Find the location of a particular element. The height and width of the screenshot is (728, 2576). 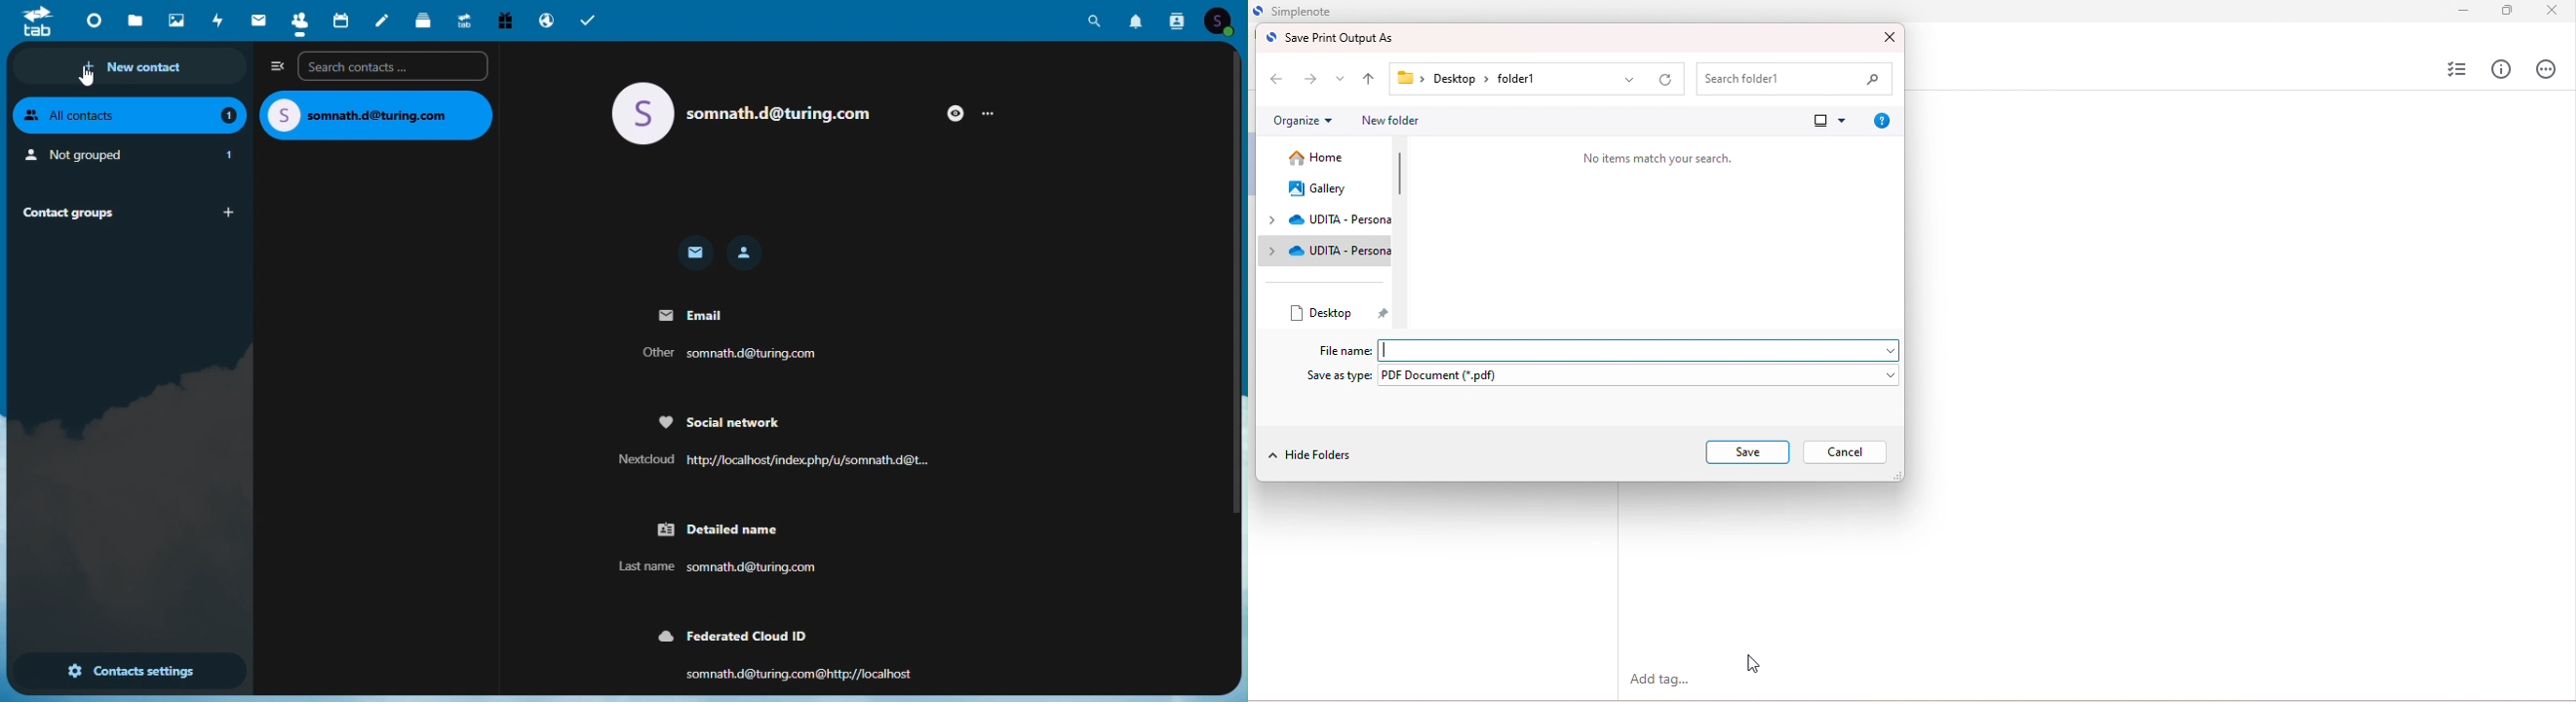

refresh is located at coordinates (1665, 81).